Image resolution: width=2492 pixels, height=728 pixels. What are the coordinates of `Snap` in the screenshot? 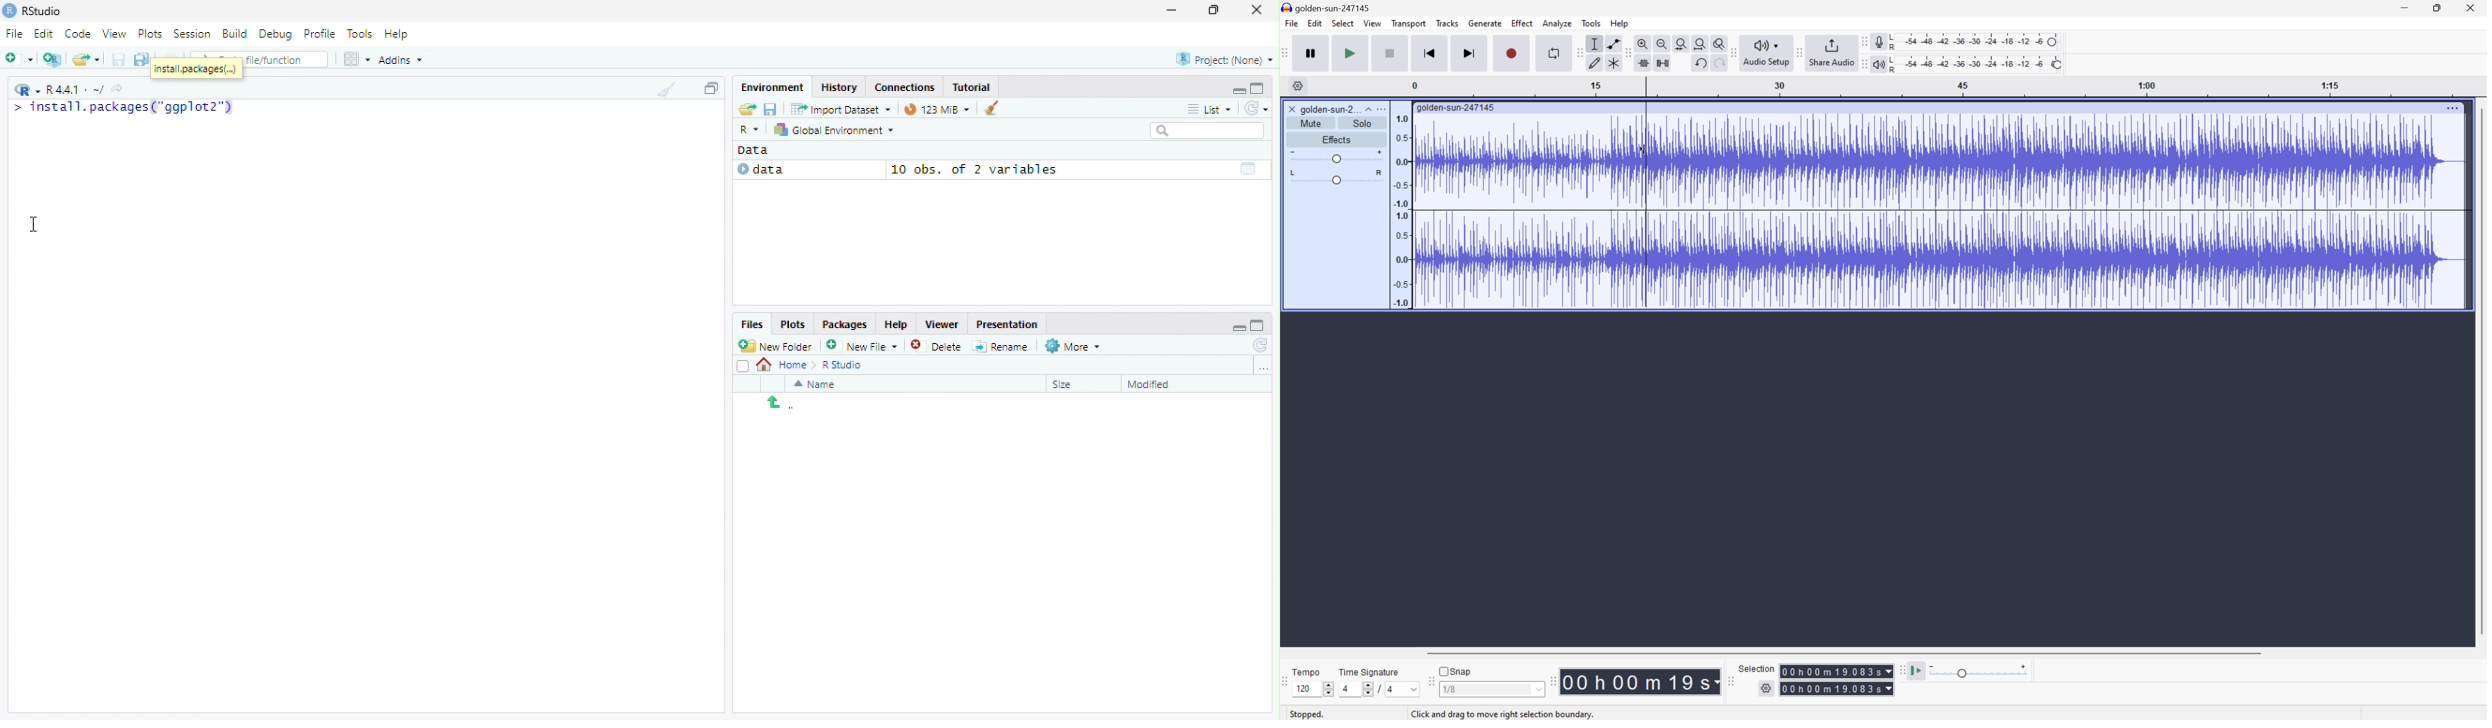 It's located at (1455, 670).